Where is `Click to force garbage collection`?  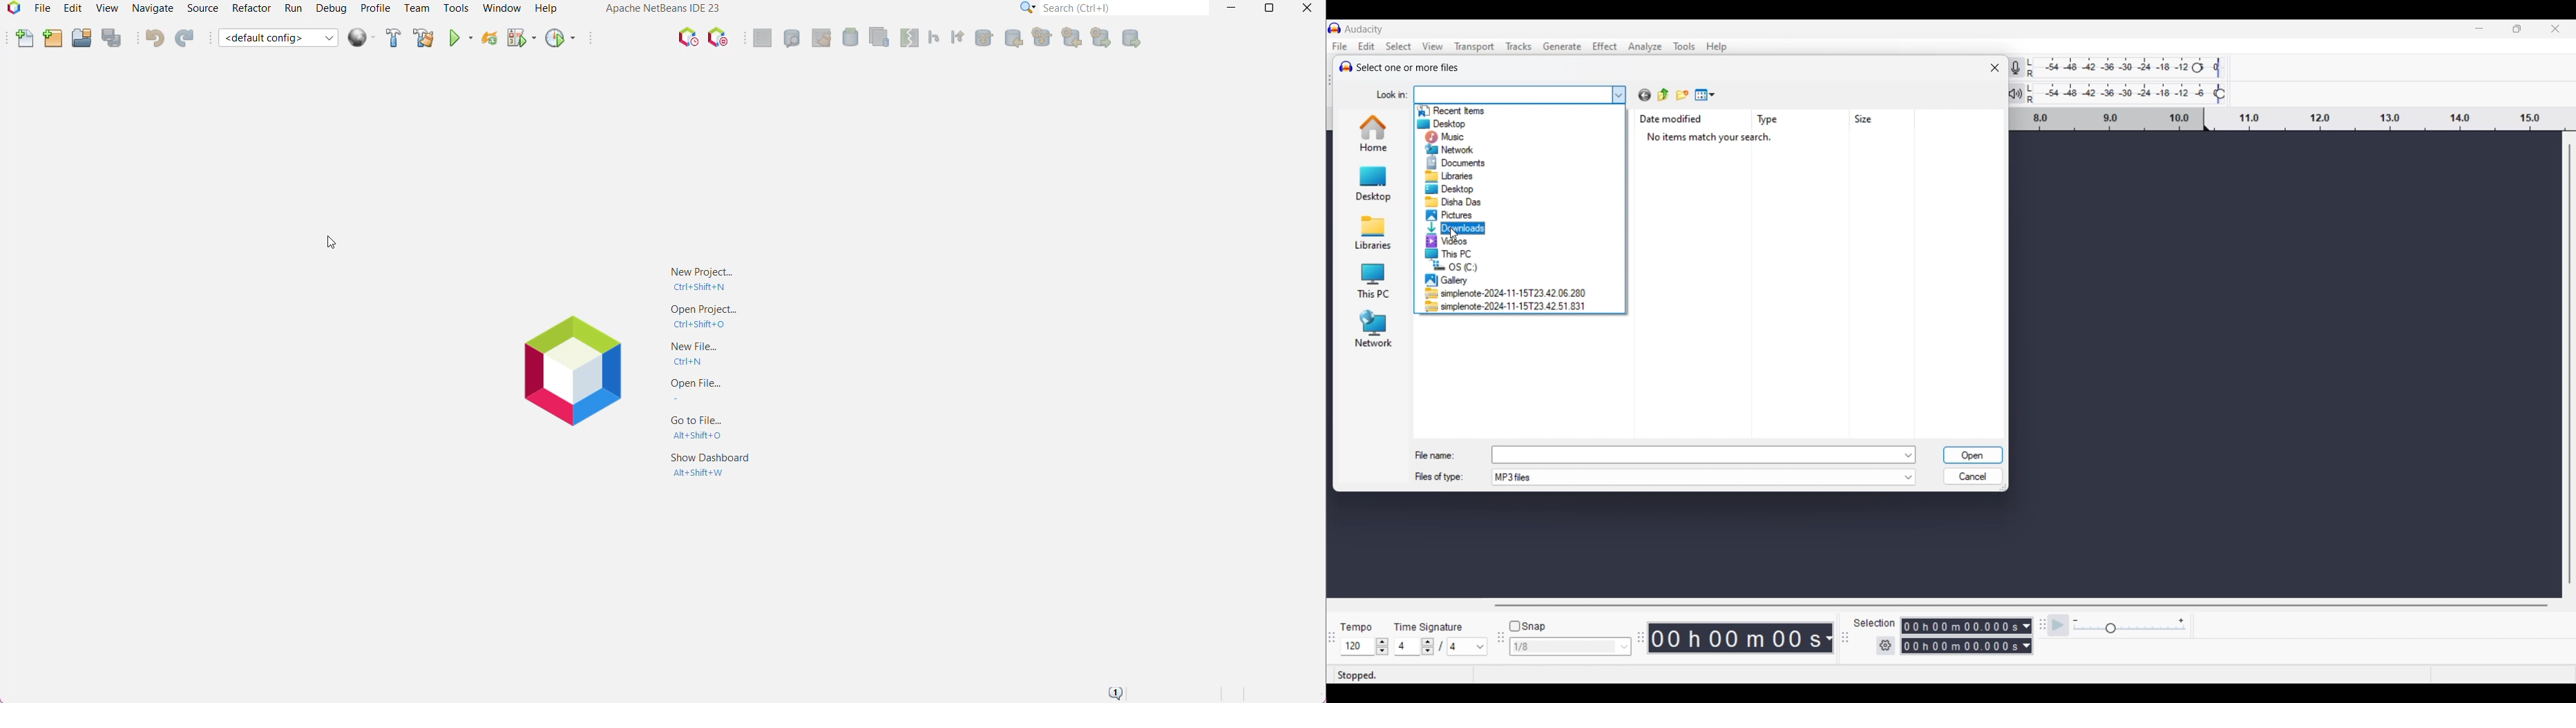 Click to force garbage collection is located at coordinates (635, 38).